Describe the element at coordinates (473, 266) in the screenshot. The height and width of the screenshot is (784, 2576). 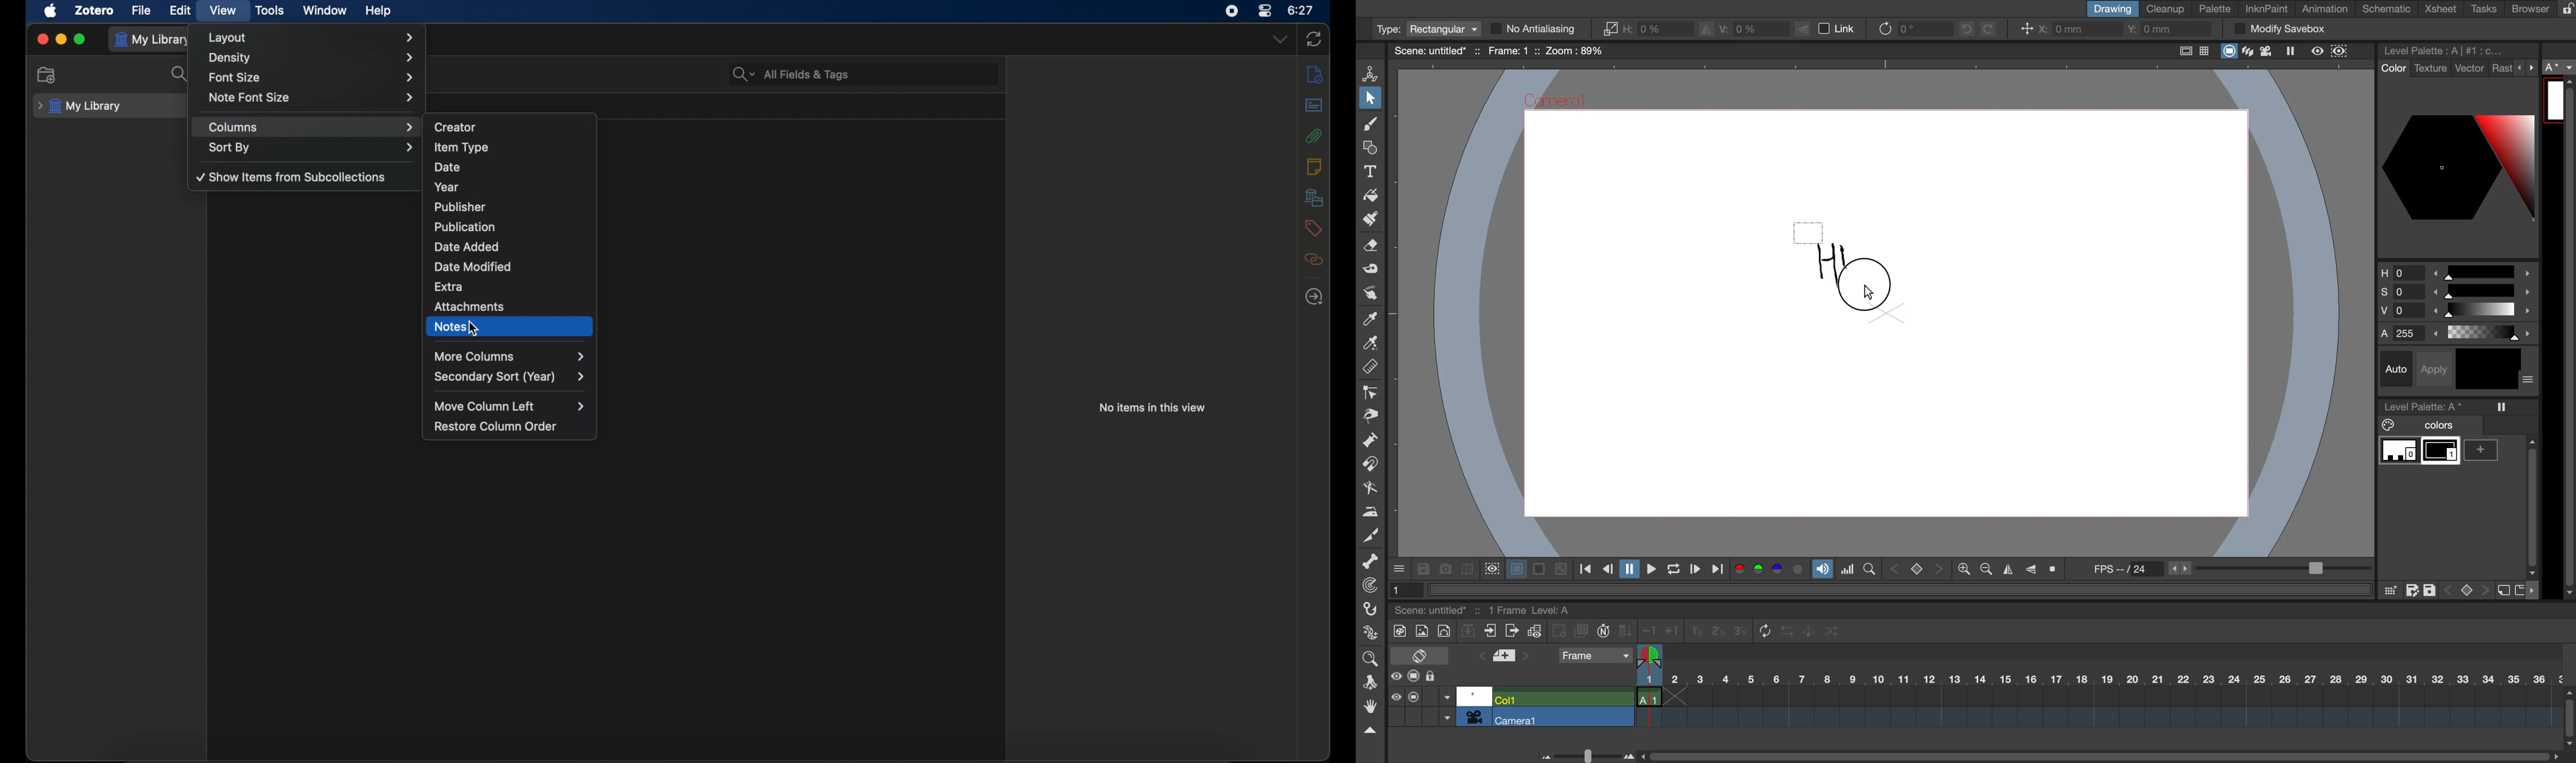
I see `date modified` at that location.